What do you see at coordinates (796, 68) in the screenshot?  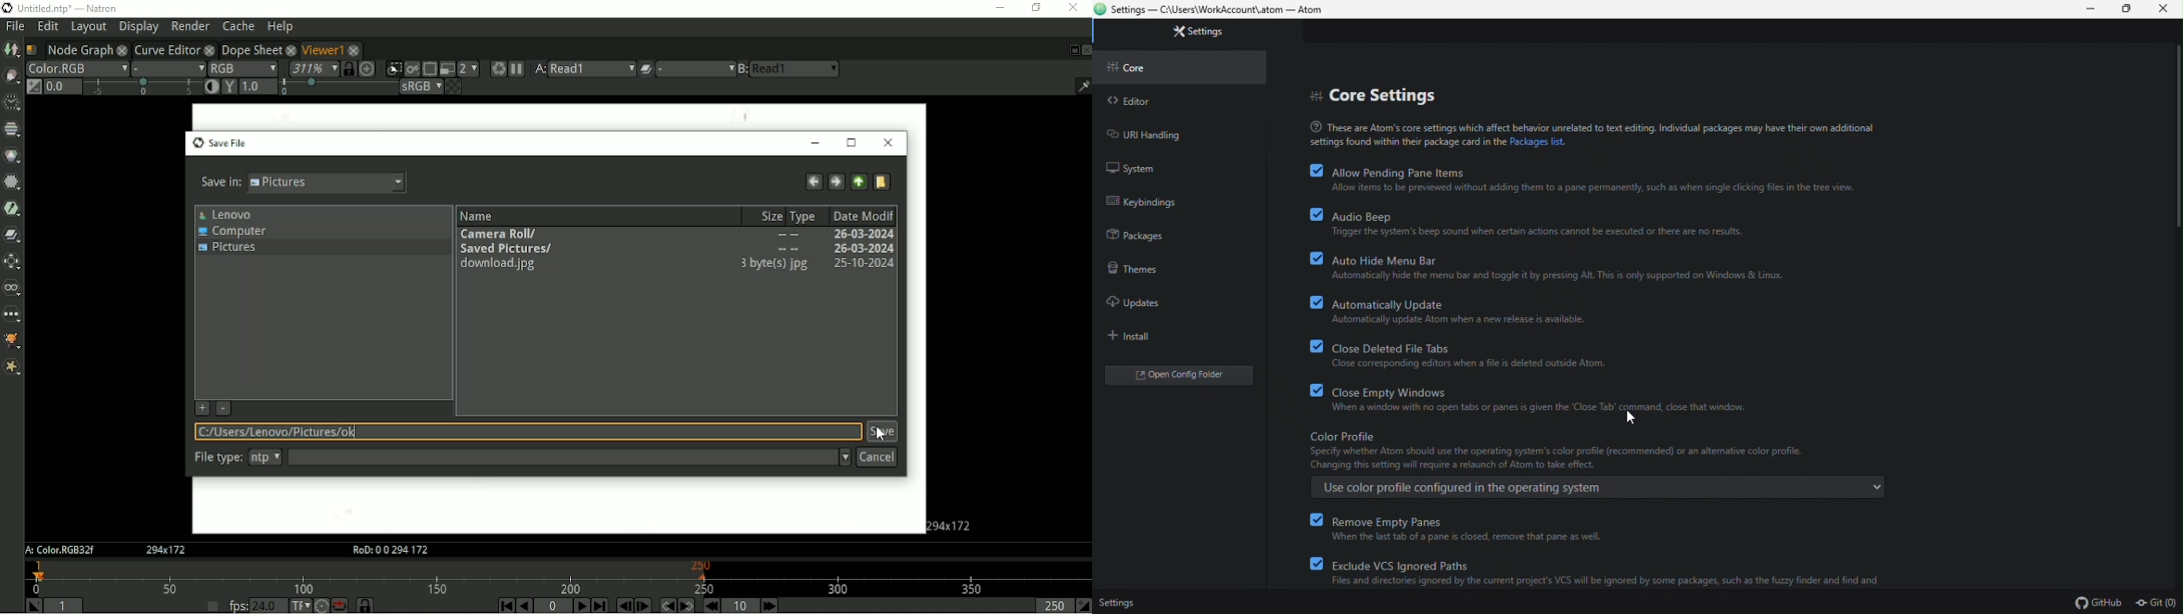 I see `read1` at bounding box center [796, 68].